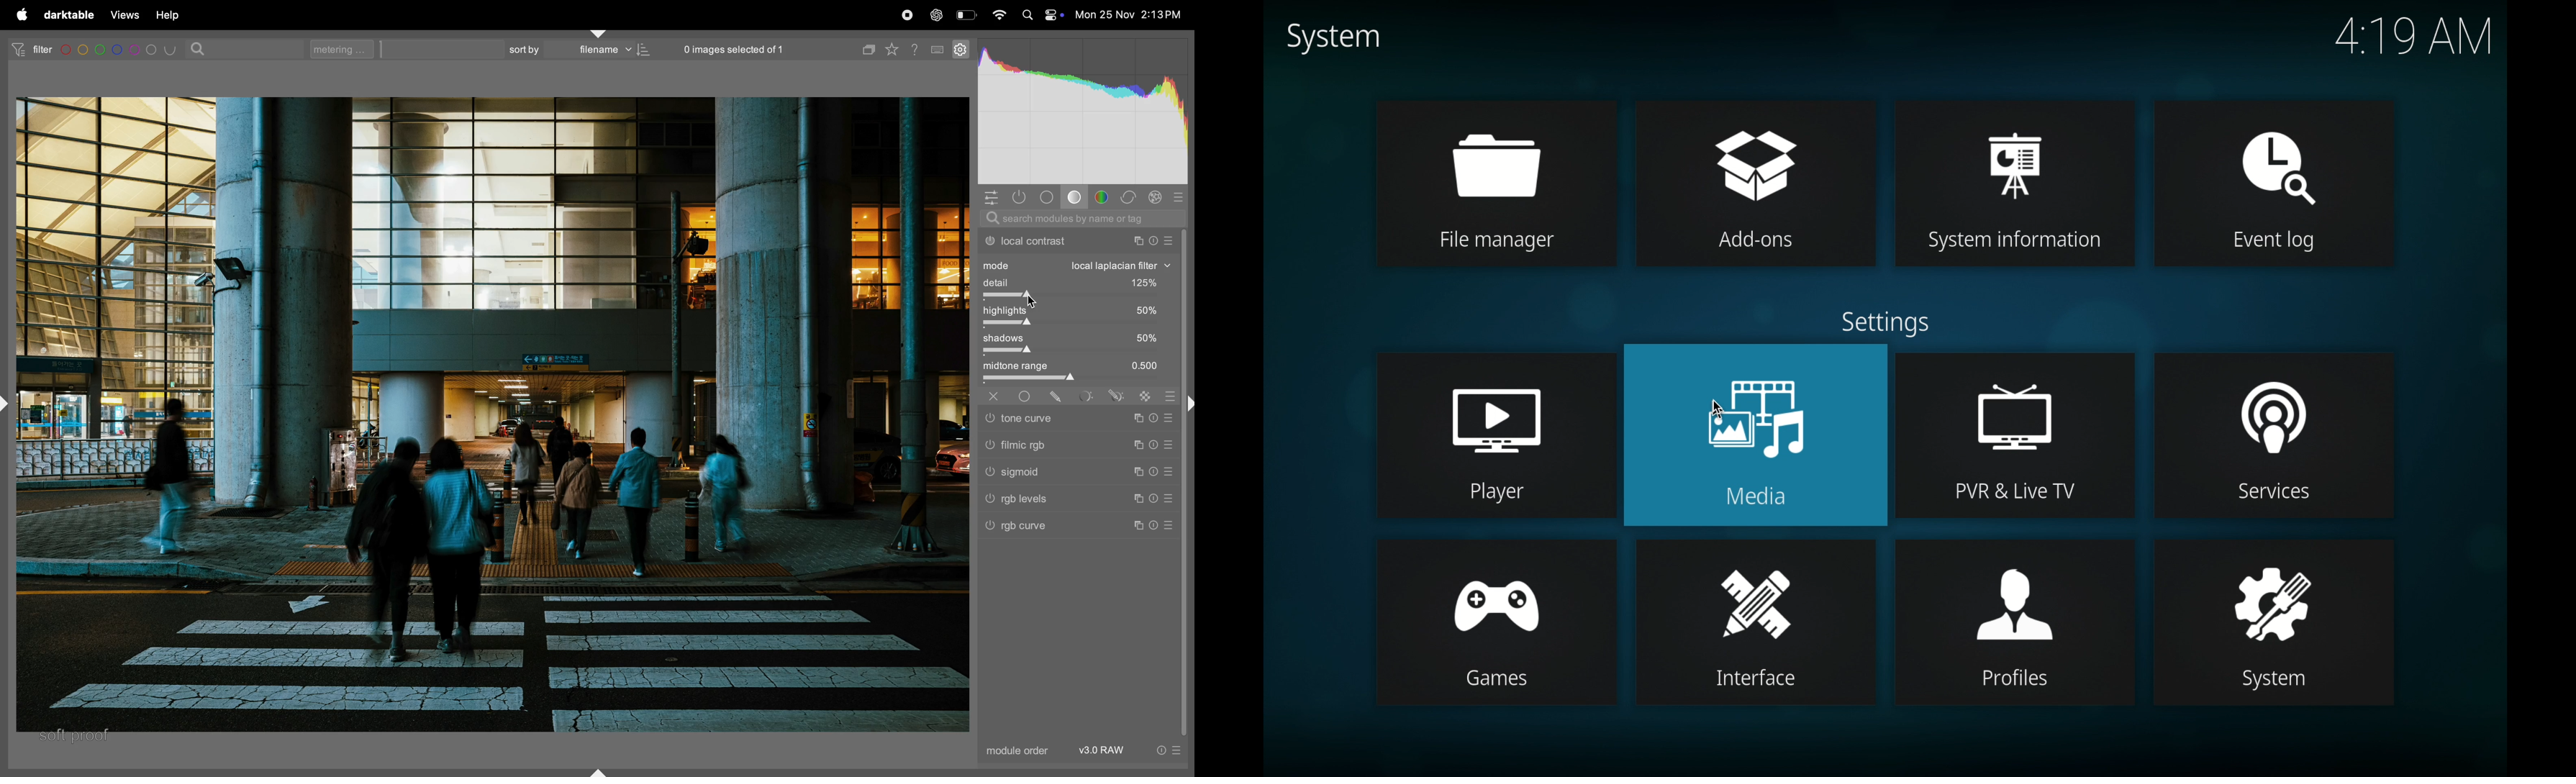 This screenshot has width=2576, height=784. What do you see at coordinates (991, 197) in the screenshot?
I see `quick acesss panel` at bounding box center [991, 197].